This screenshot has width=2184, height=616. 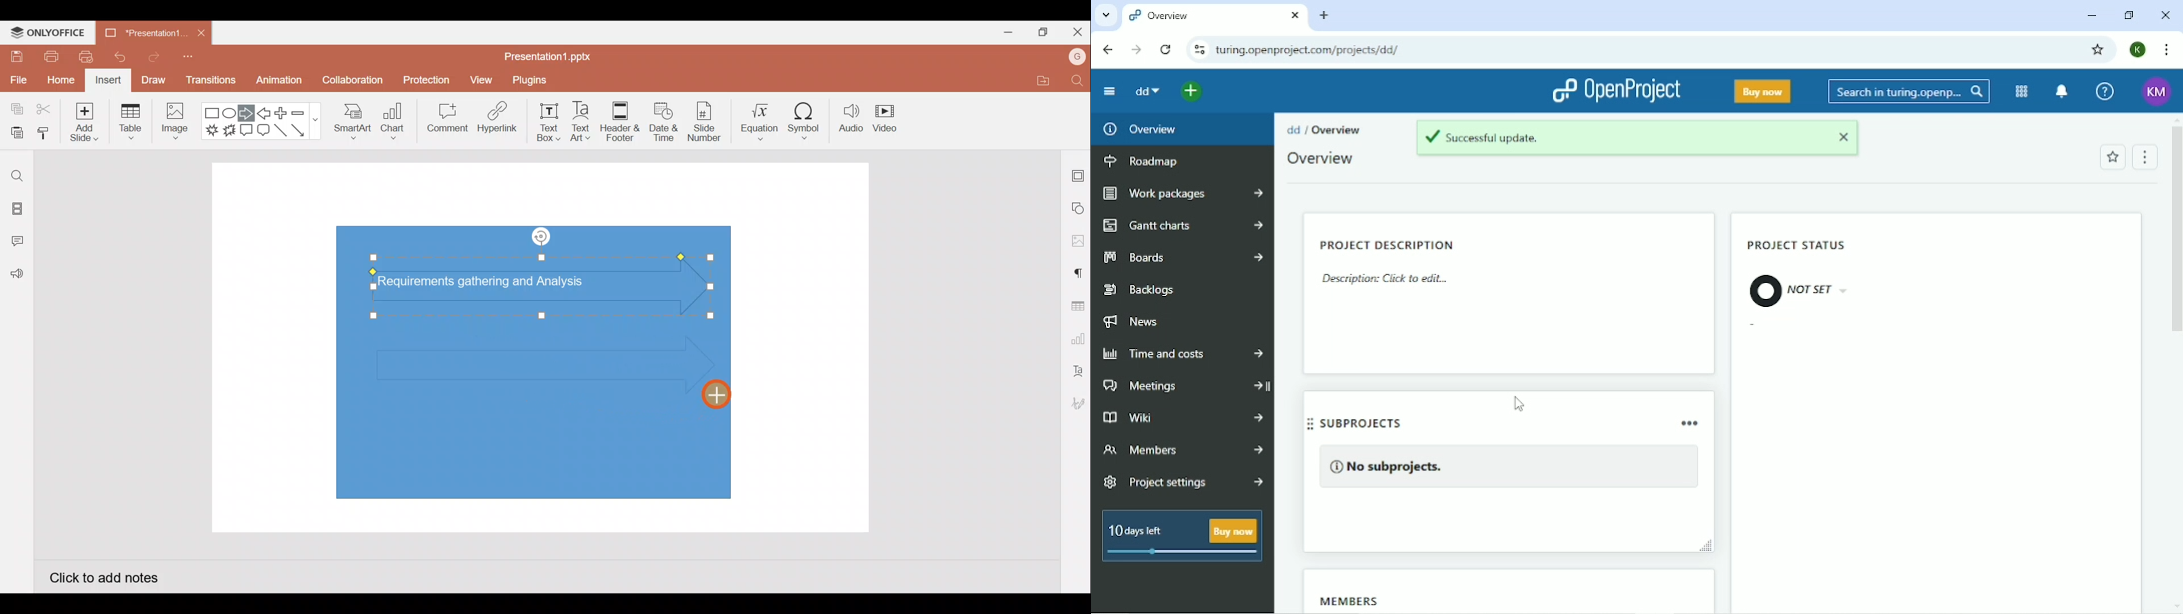 What do you see at coordinates (16, 176) in the screenshot?
I see `Find` at bounding box center [16, 176].